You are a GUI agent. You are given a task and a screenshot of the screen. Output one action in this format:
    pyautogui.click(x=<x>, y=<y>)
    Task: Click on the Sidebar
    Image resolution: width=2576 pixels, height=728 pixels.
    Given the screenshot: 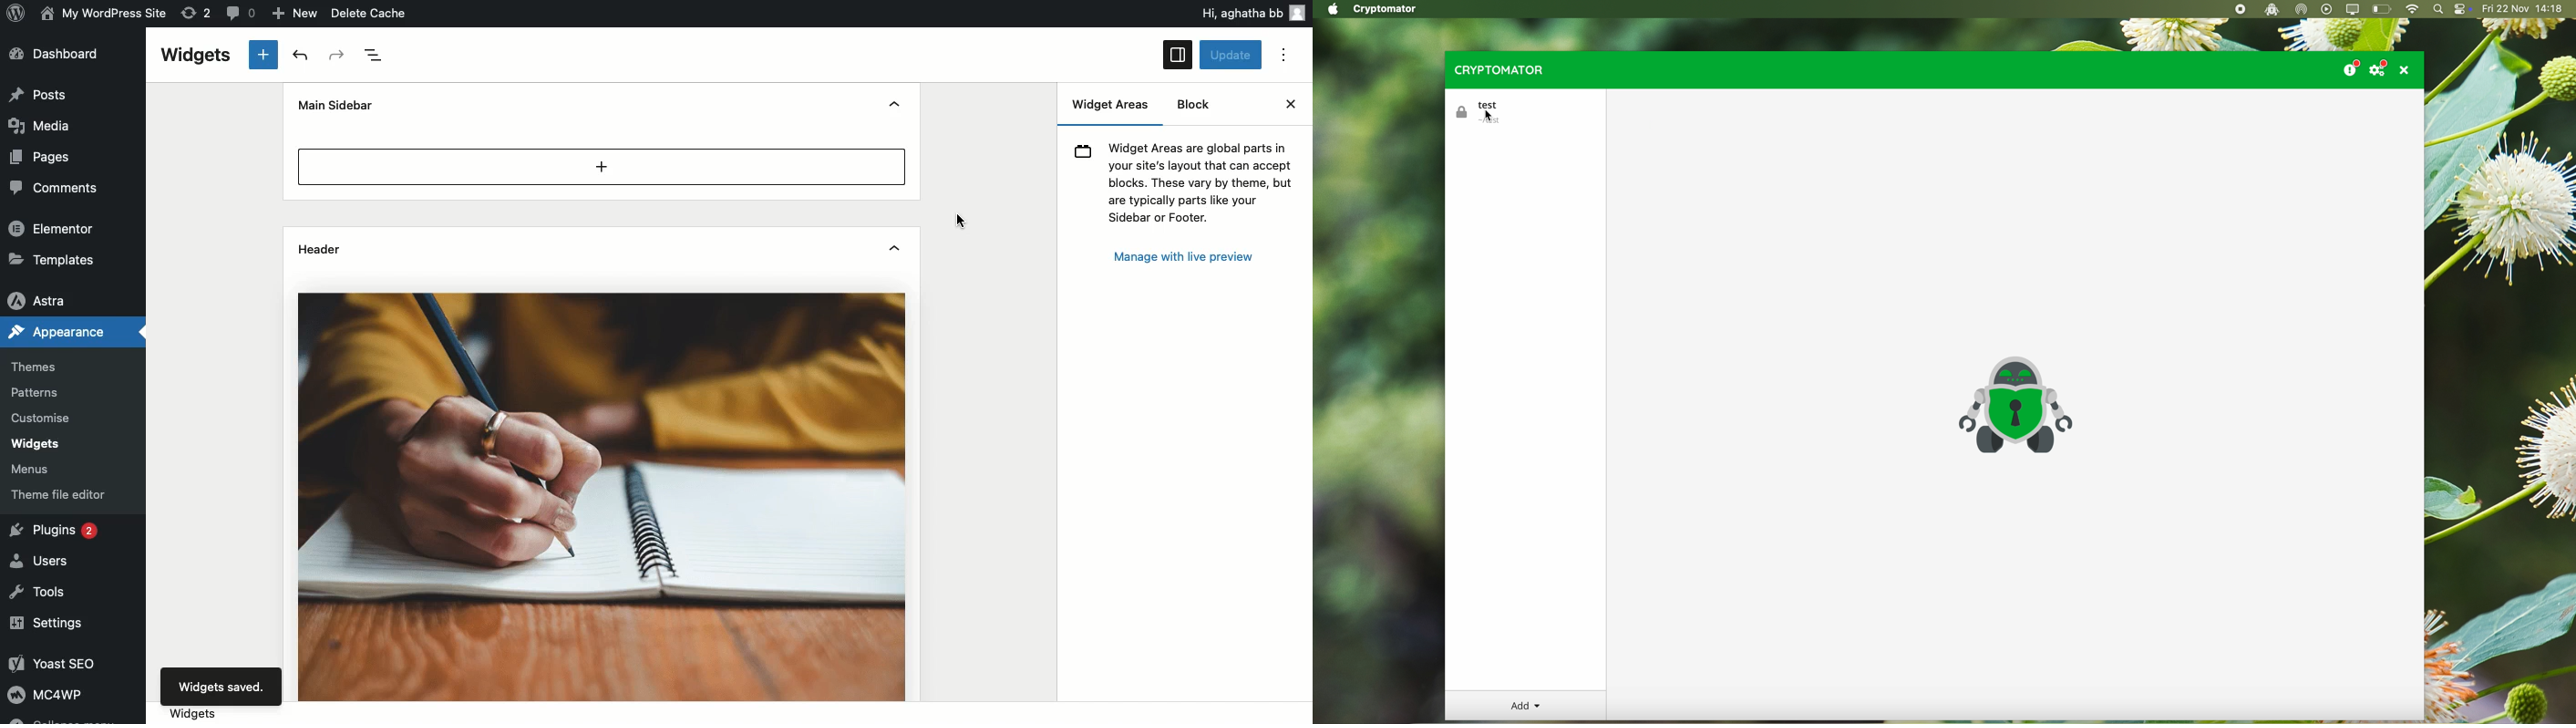 What is the action you would take?
    pyautogui.click(x=1178, y=55)
    